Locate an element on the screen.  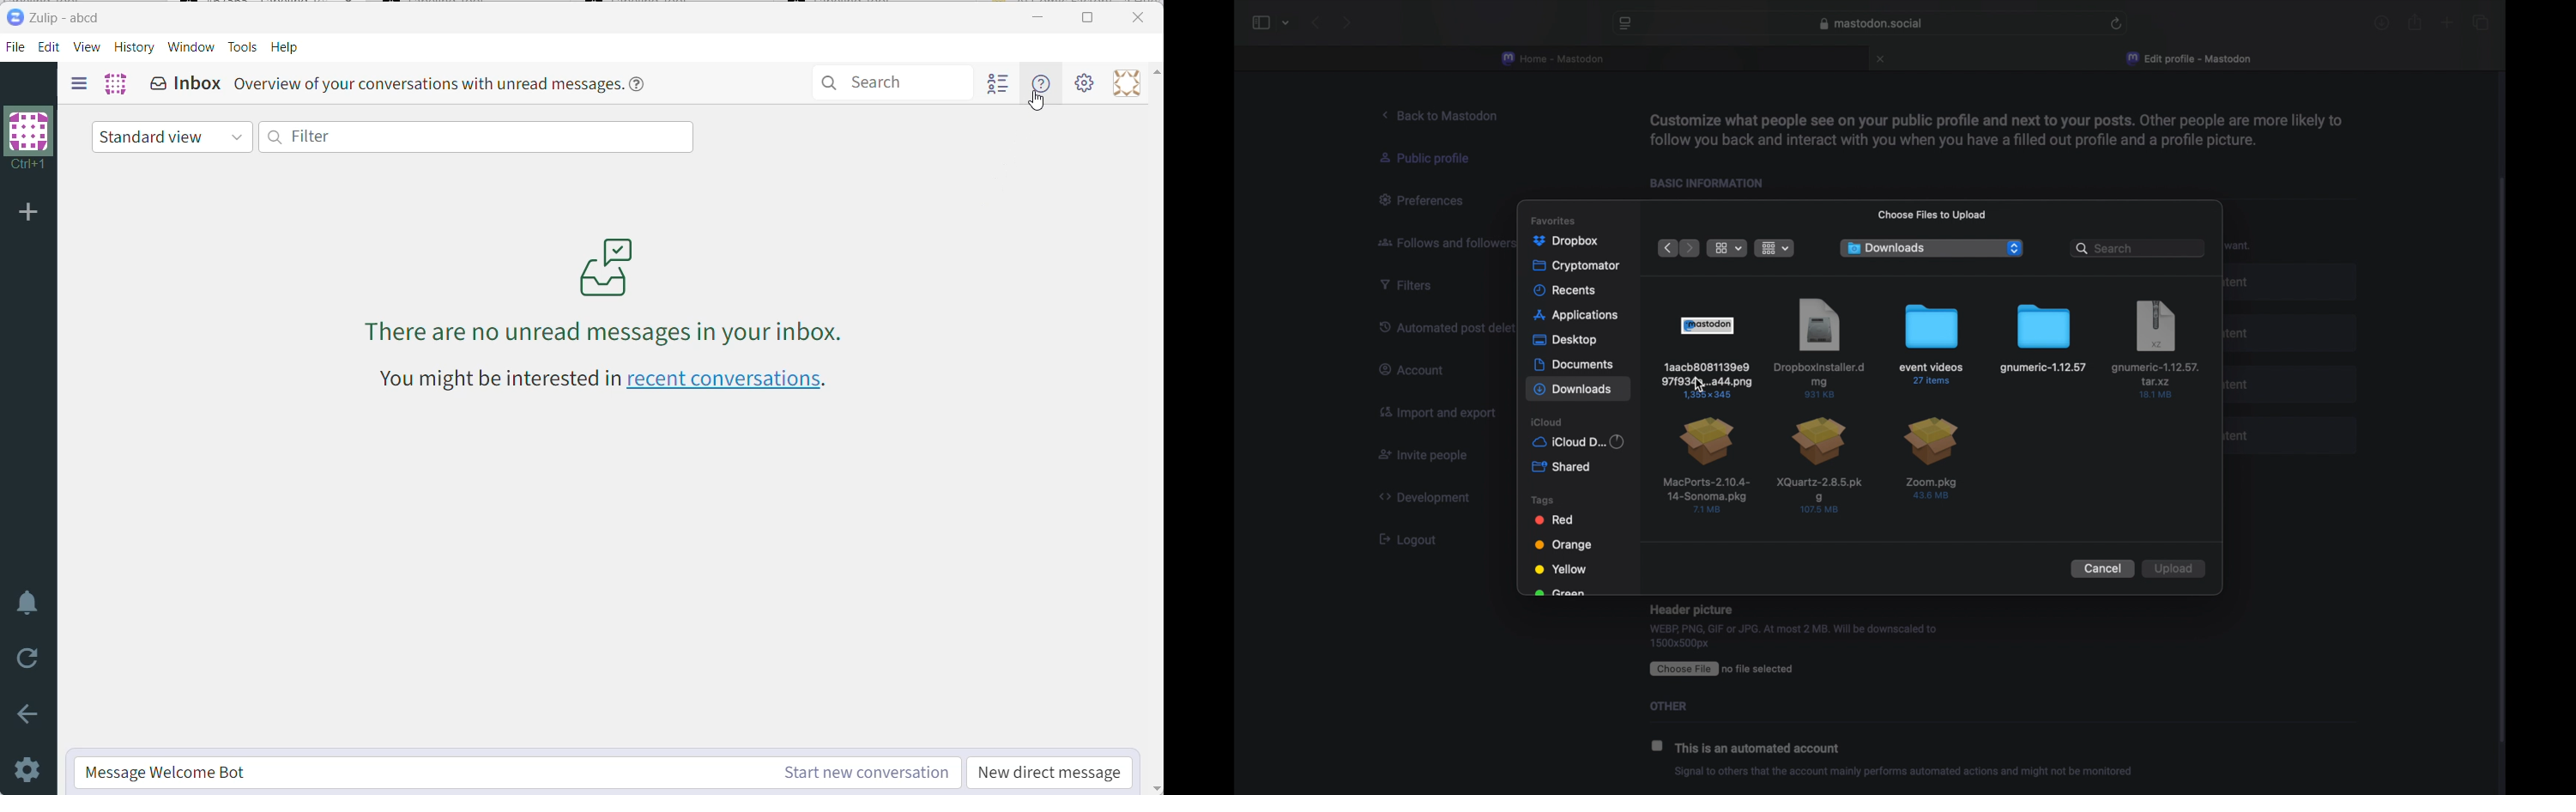
yellow is located at coordinates (1560, 569).